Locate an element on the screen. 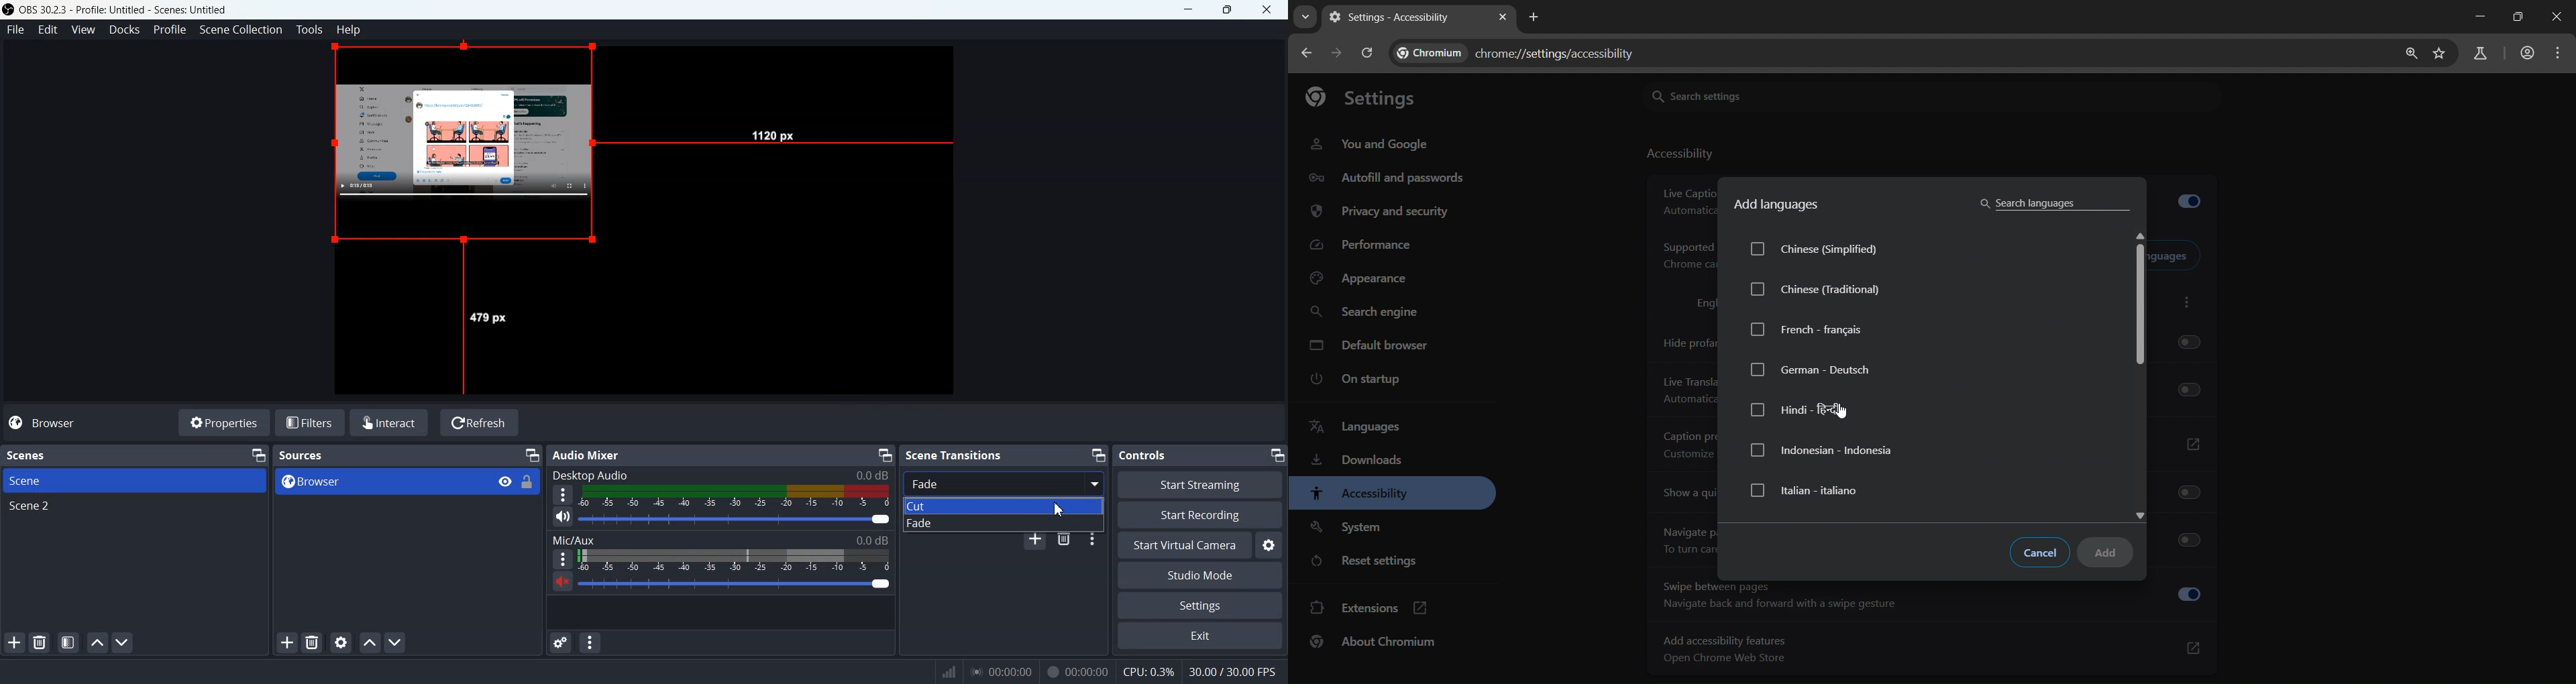  autofill and passwords is located at coordinates (1388, 179).